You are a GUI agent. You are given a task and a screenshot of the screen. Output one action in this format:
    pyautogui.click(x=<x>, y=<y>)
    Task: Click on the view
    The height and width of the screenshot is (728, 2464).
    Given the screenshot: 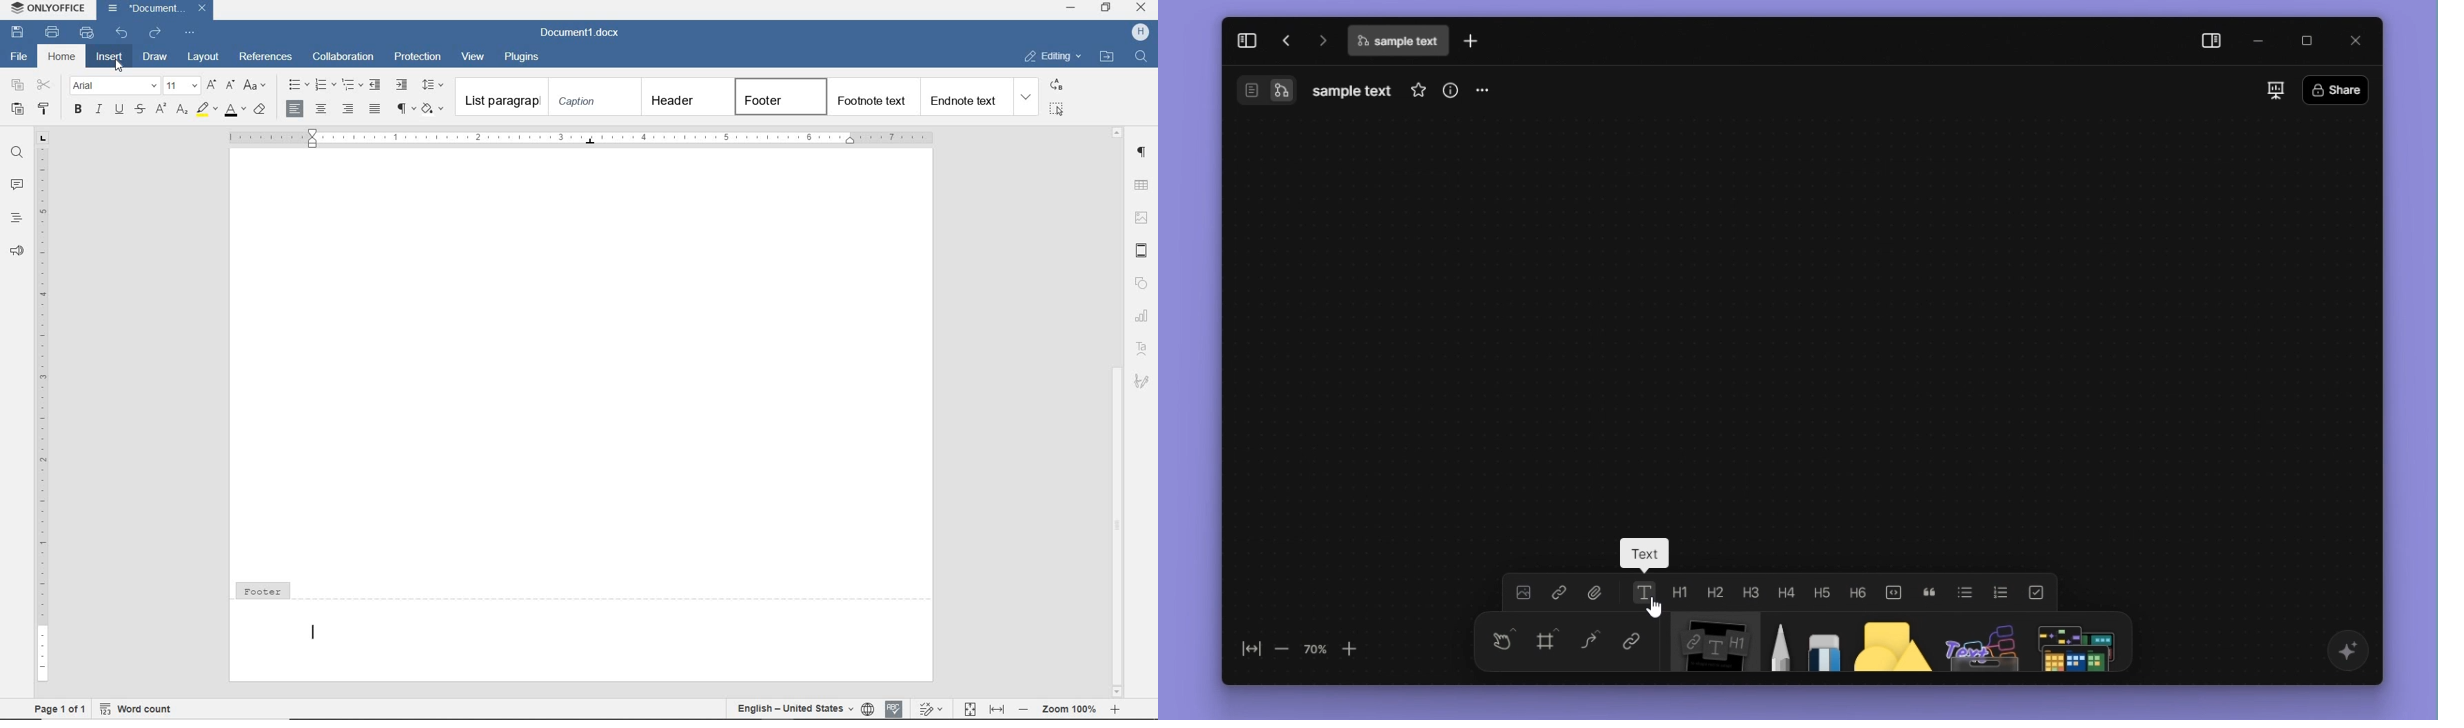 What is the action you would take?
    pyautogui.click(x=473, y=55)
    